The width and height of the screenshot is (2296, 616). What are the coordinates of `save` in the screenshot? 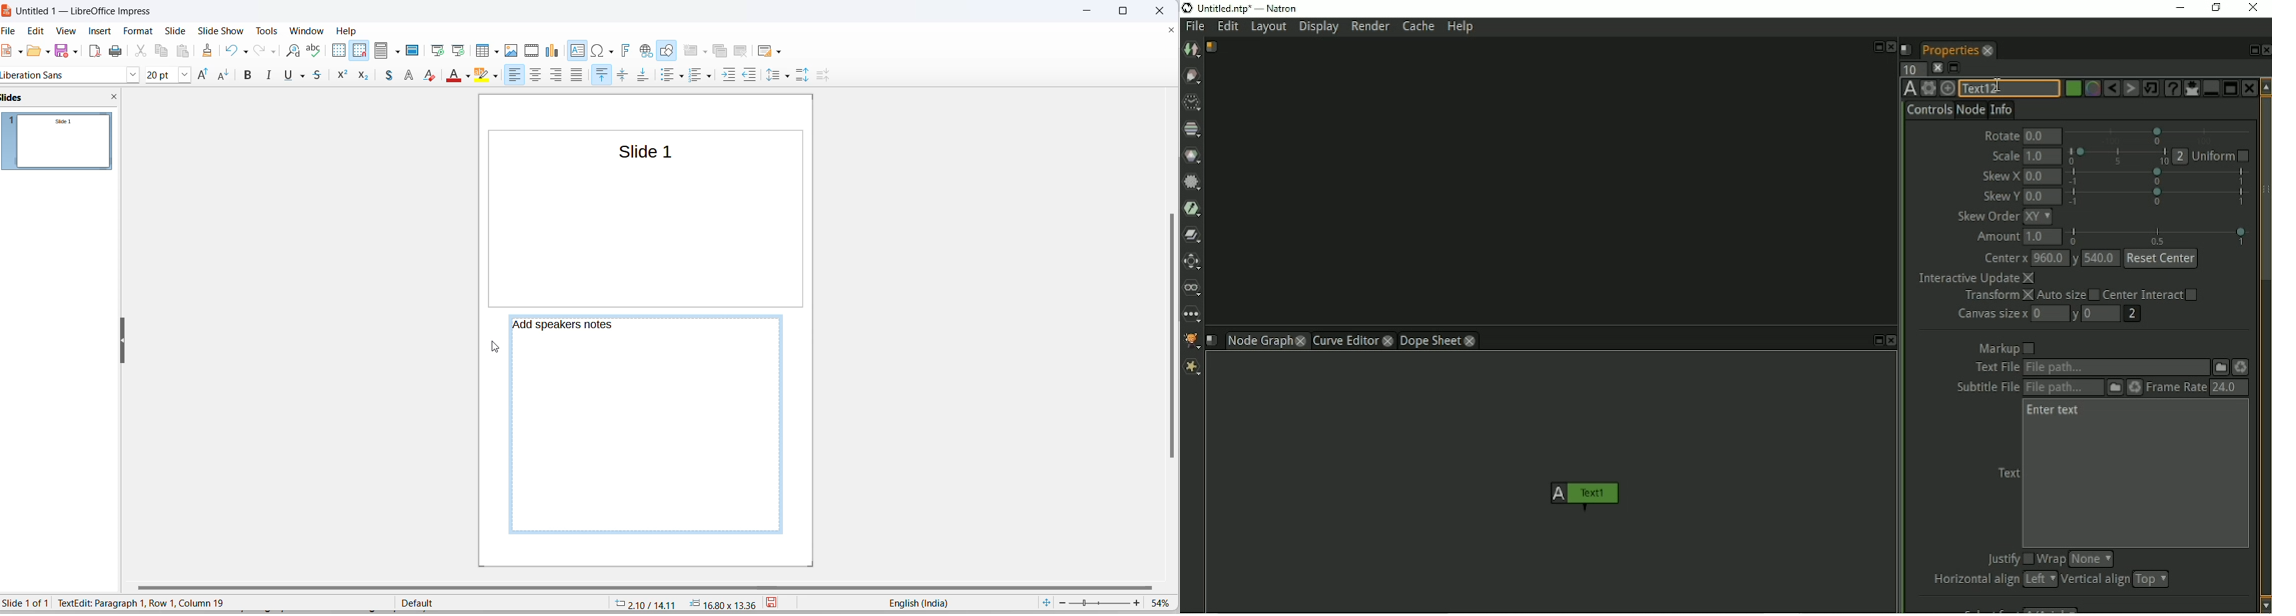 It's located at (62, 50).